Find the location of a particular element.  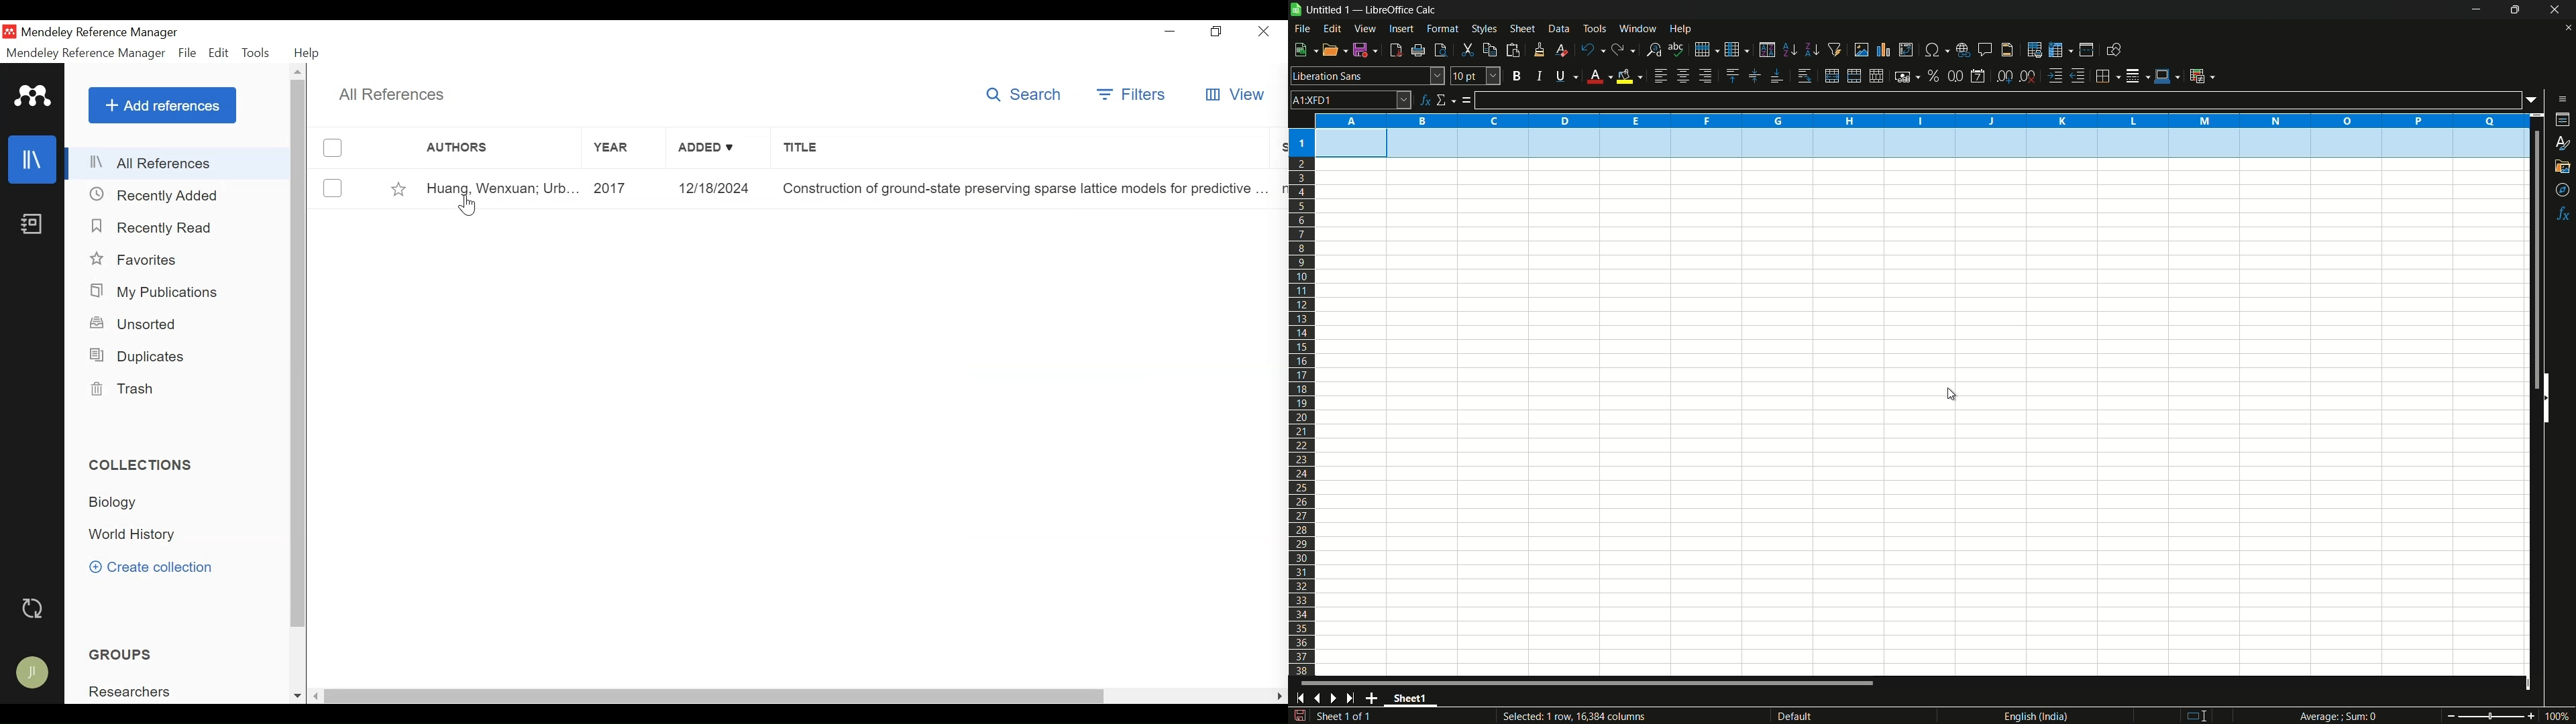

cell name is located at coordinates (1351, 99).